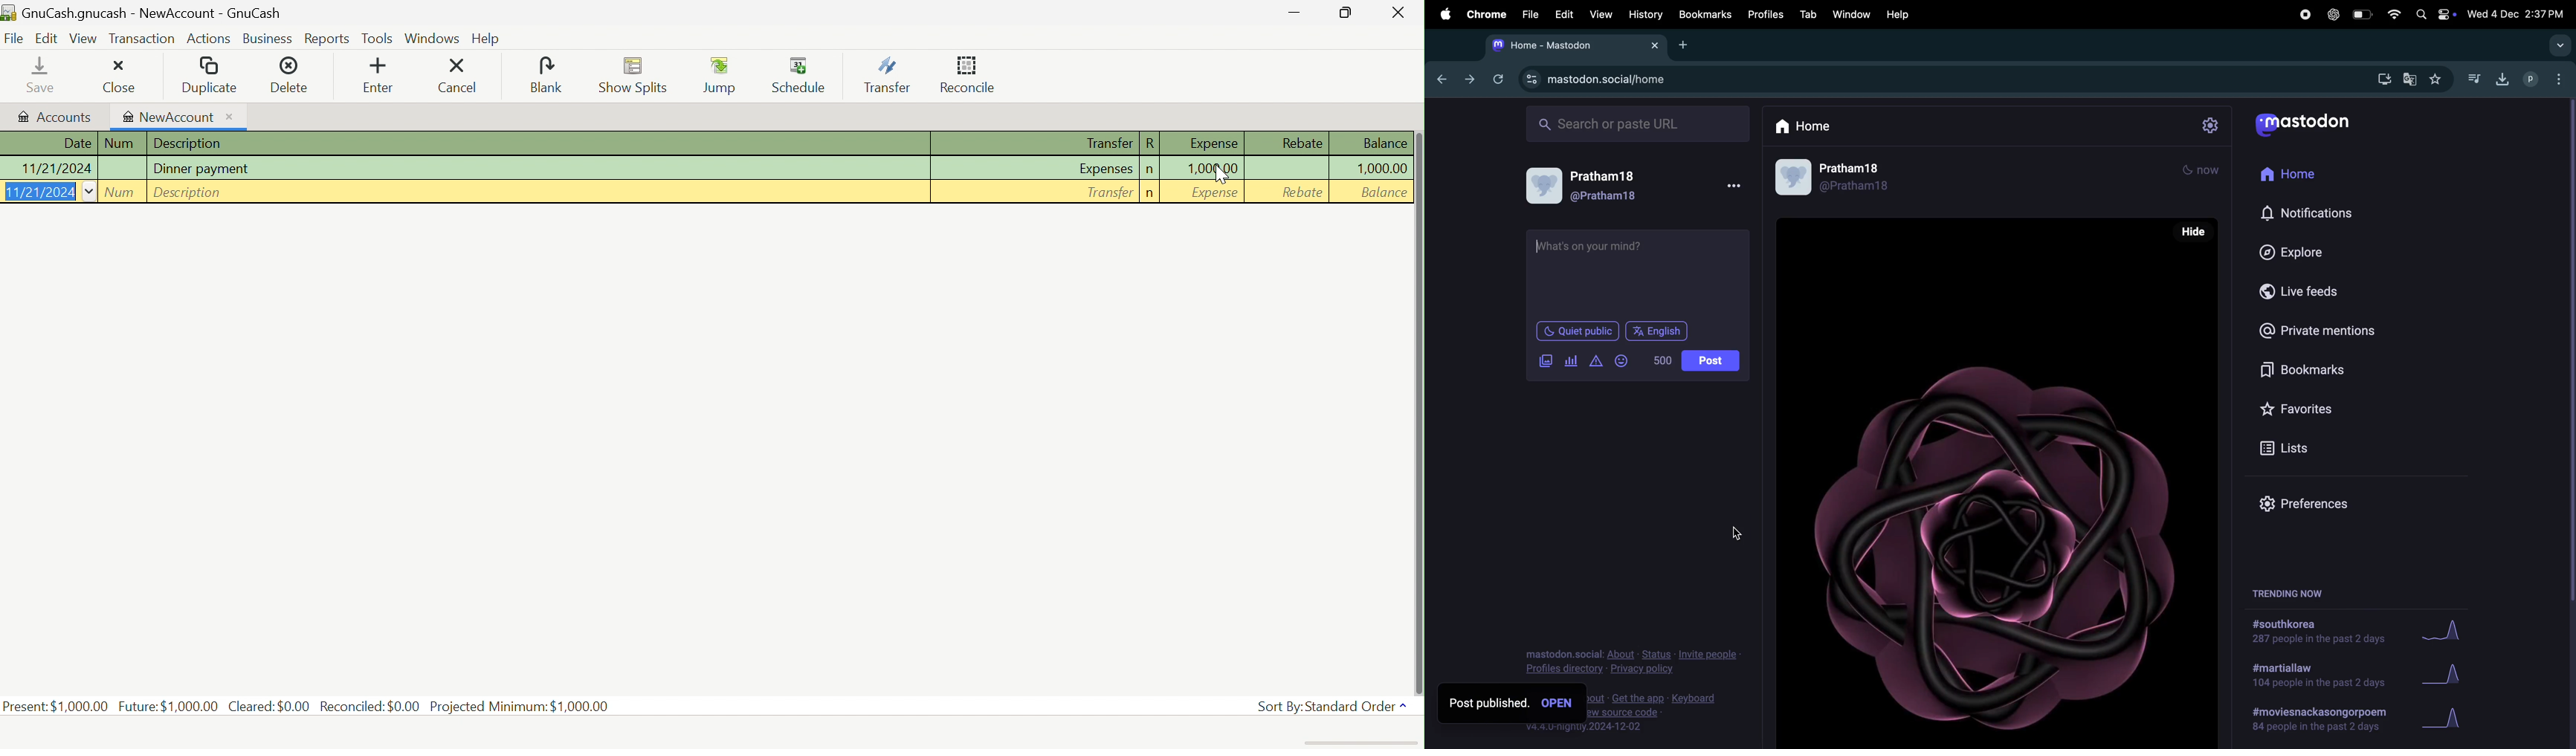 This screenshot has width=2576, height=756. I want to click on view source code, so click(1669, 711).